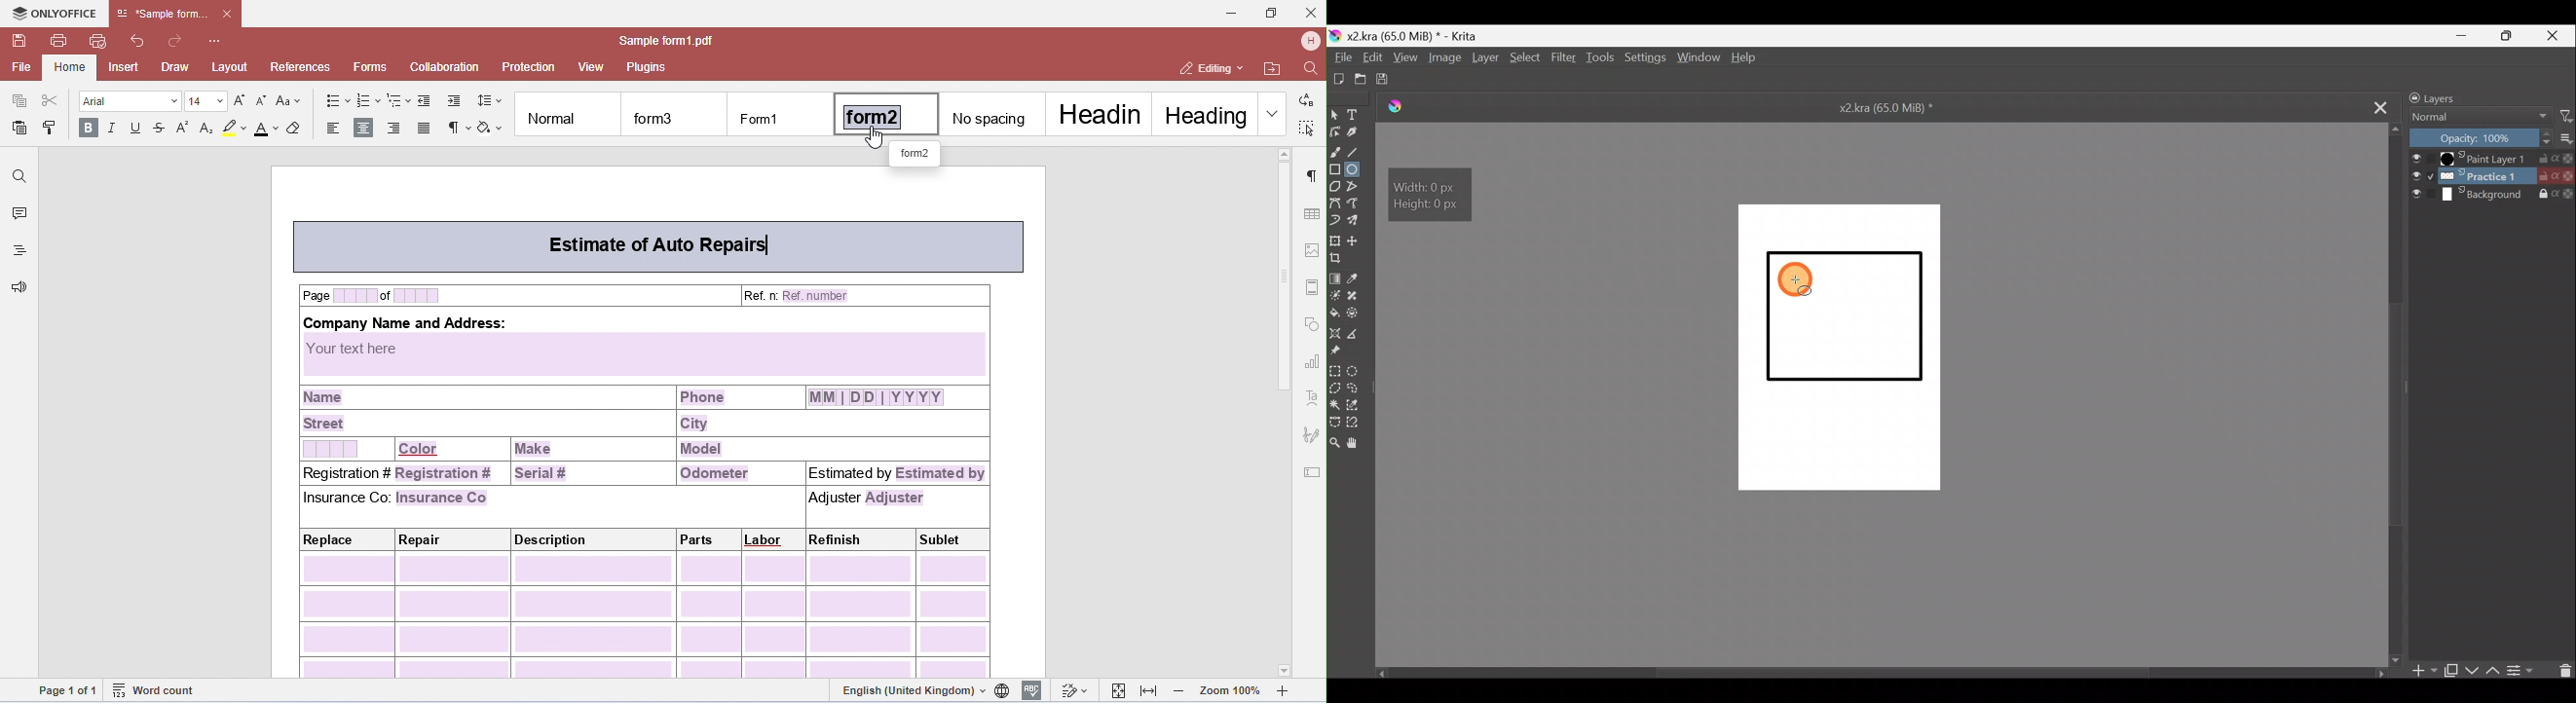  What do you see at coordinates (1870, 670) in the screenshot?
I see `Scroll bar` at bounding box center [1870, 670].